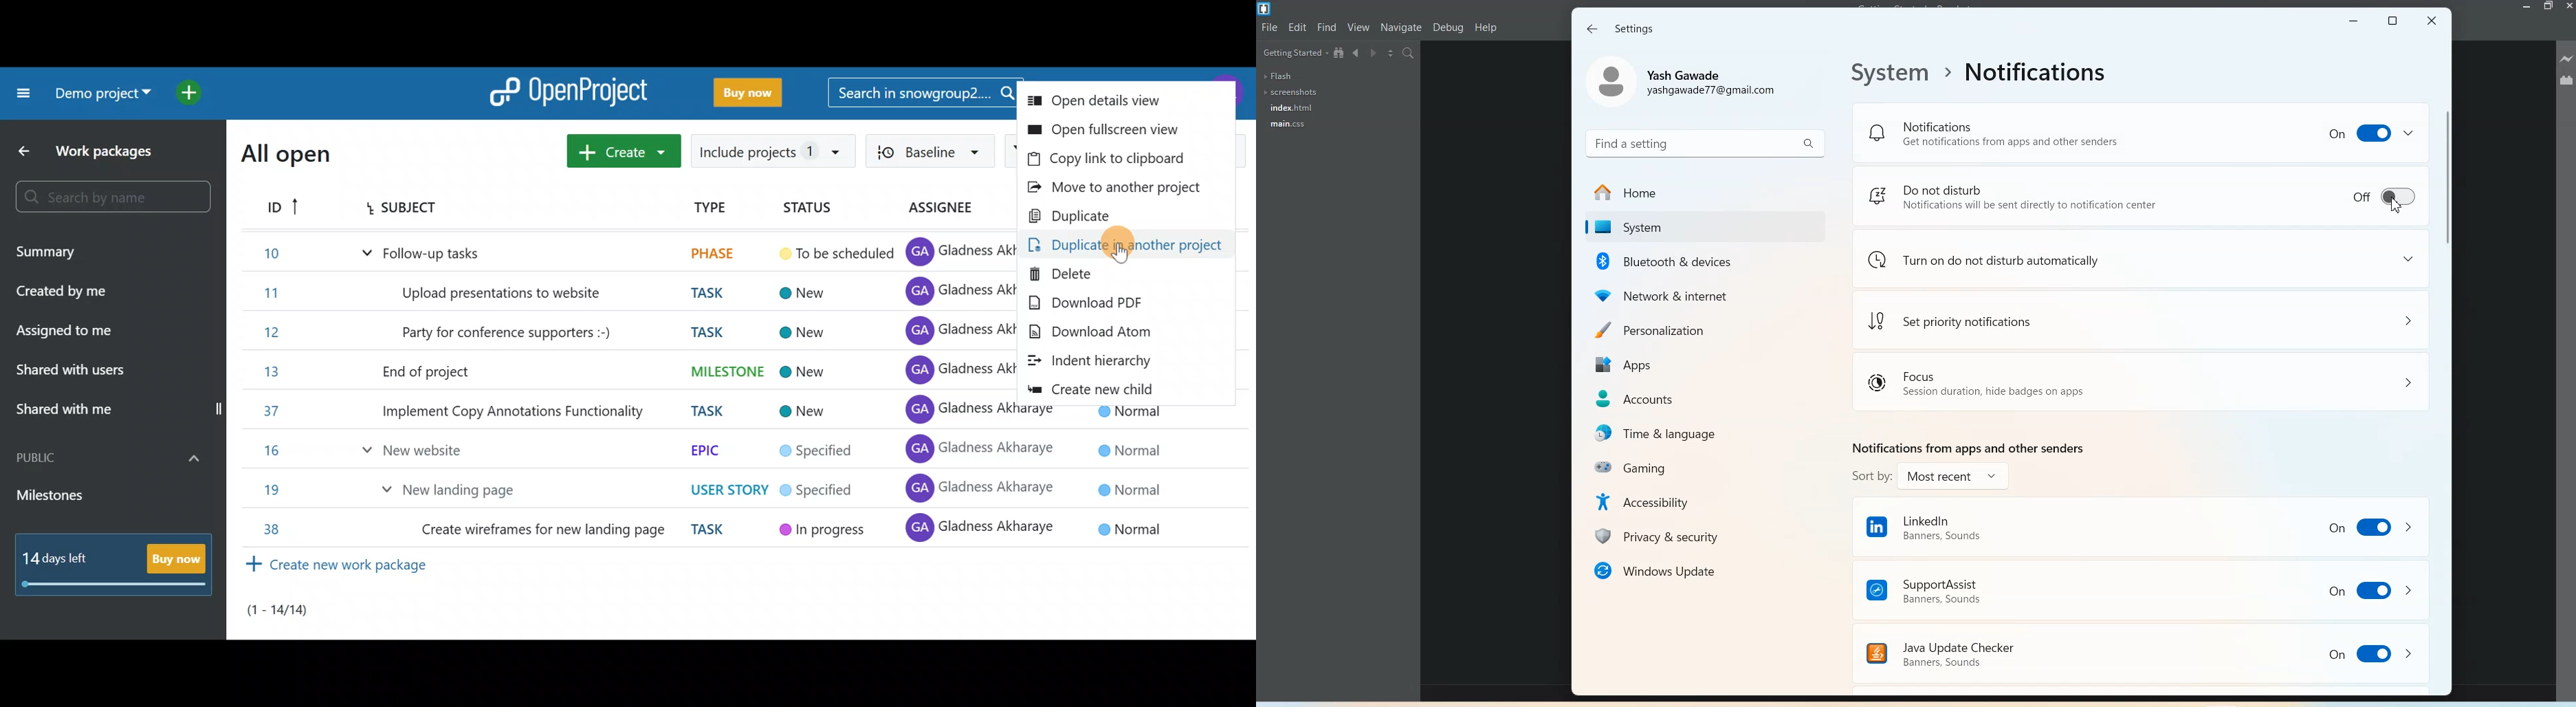 The width and height of the screenshot is (2576, 728). I want to click on Time & languages, so click(1700, 433).